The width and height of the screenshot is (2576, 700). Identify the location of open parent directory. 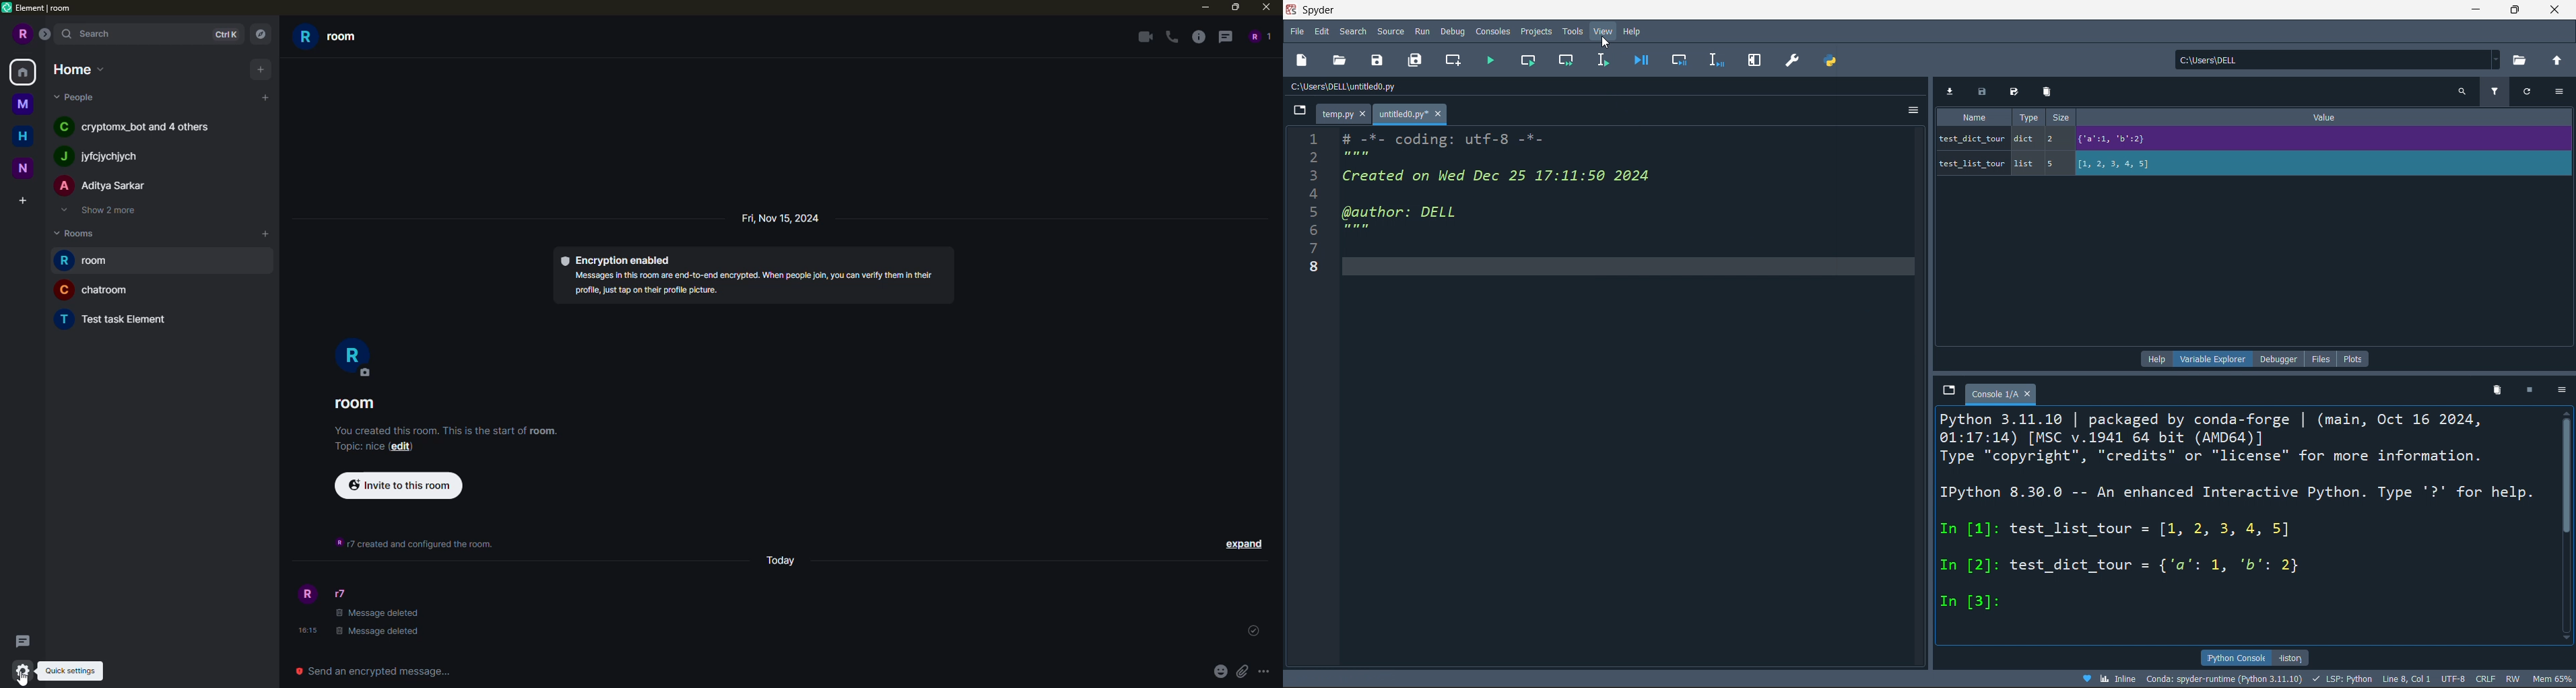
(2561, 60).